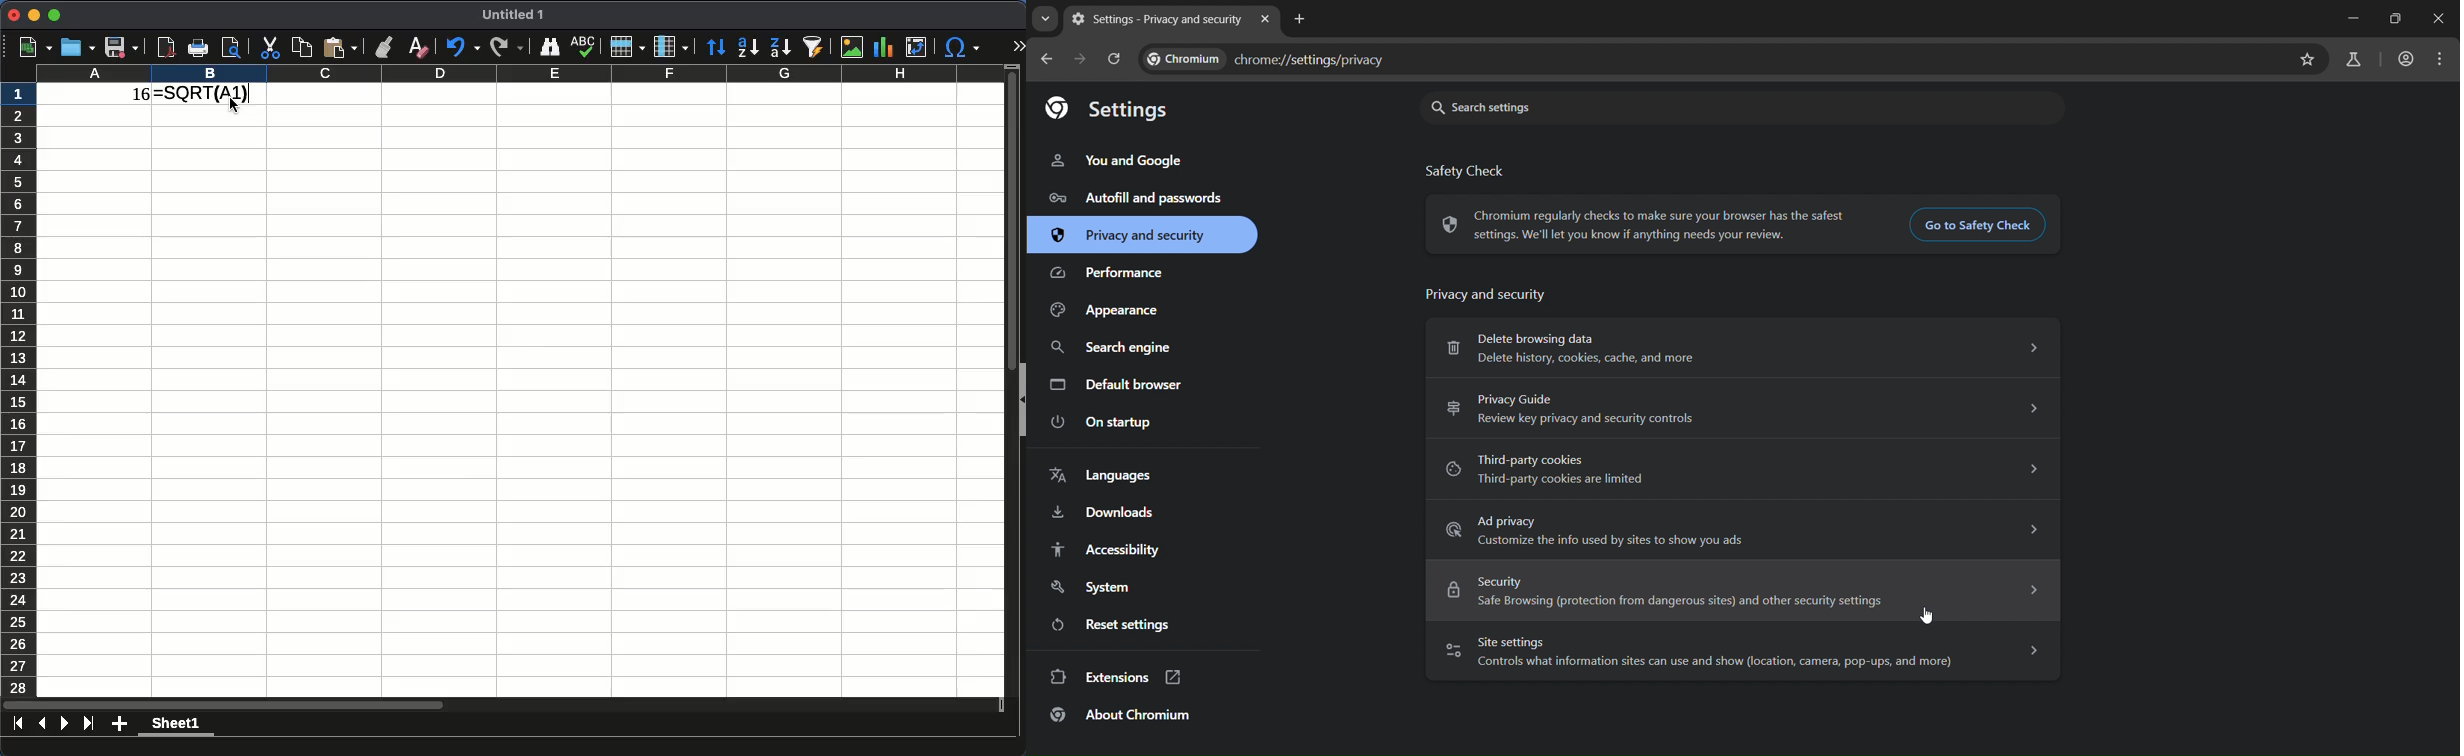  Describe the element at coordinates (462, 48) in the screenshot. I see `undo` at that location.